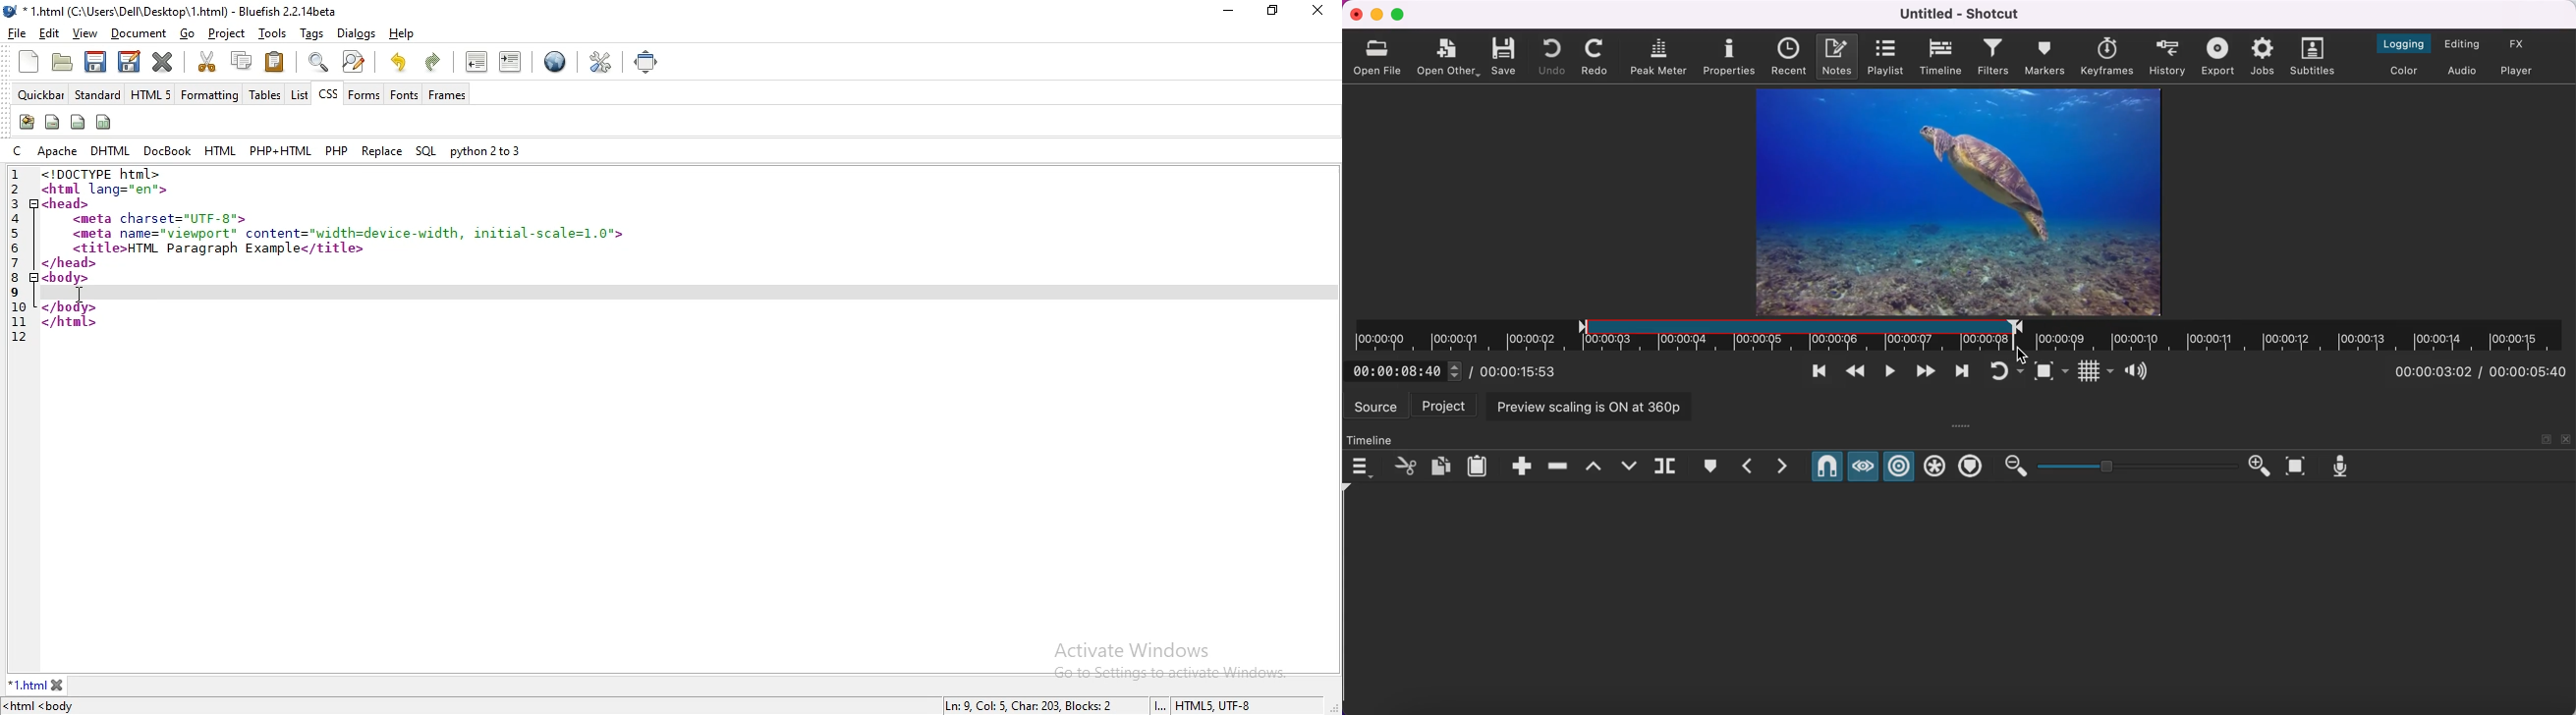 The width and height of the screenshot is (2576, 728). What do you see at coordinates (1709, 464) in the screenshot?
I see `create/edit marker` at bounding box center [1709, 464].